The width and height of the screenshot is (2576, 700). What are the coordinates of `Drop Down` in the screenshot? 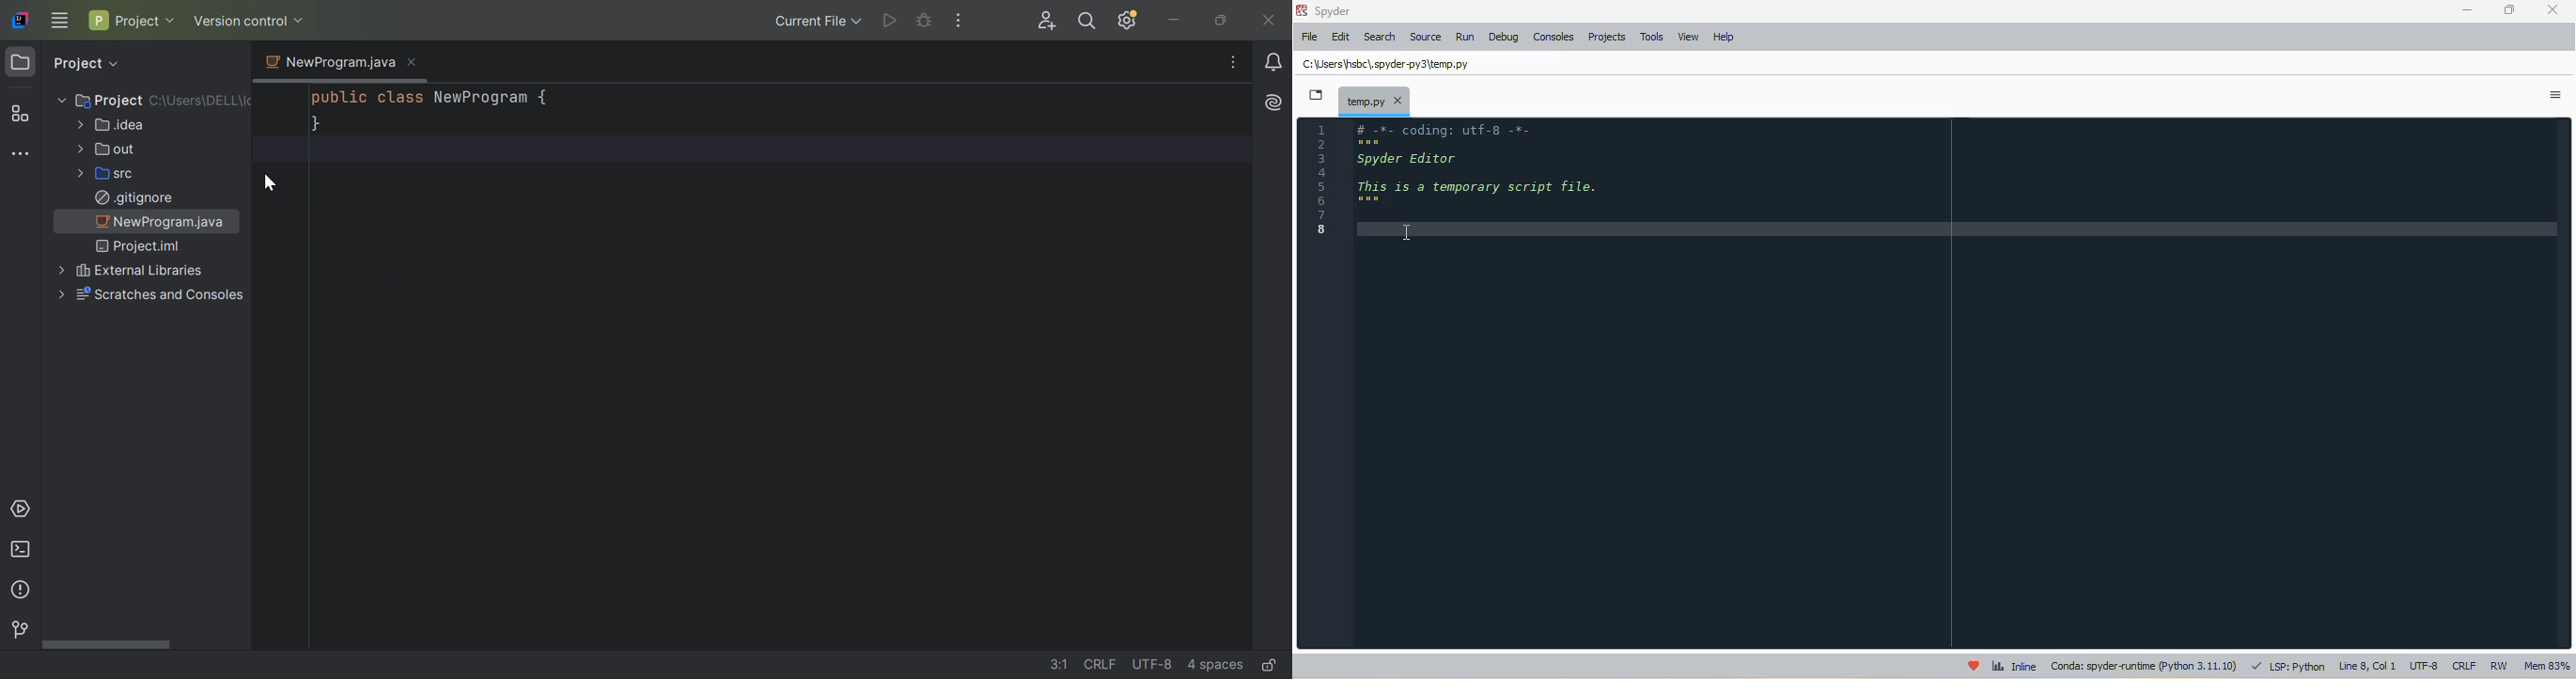 It's located at (300, 20).